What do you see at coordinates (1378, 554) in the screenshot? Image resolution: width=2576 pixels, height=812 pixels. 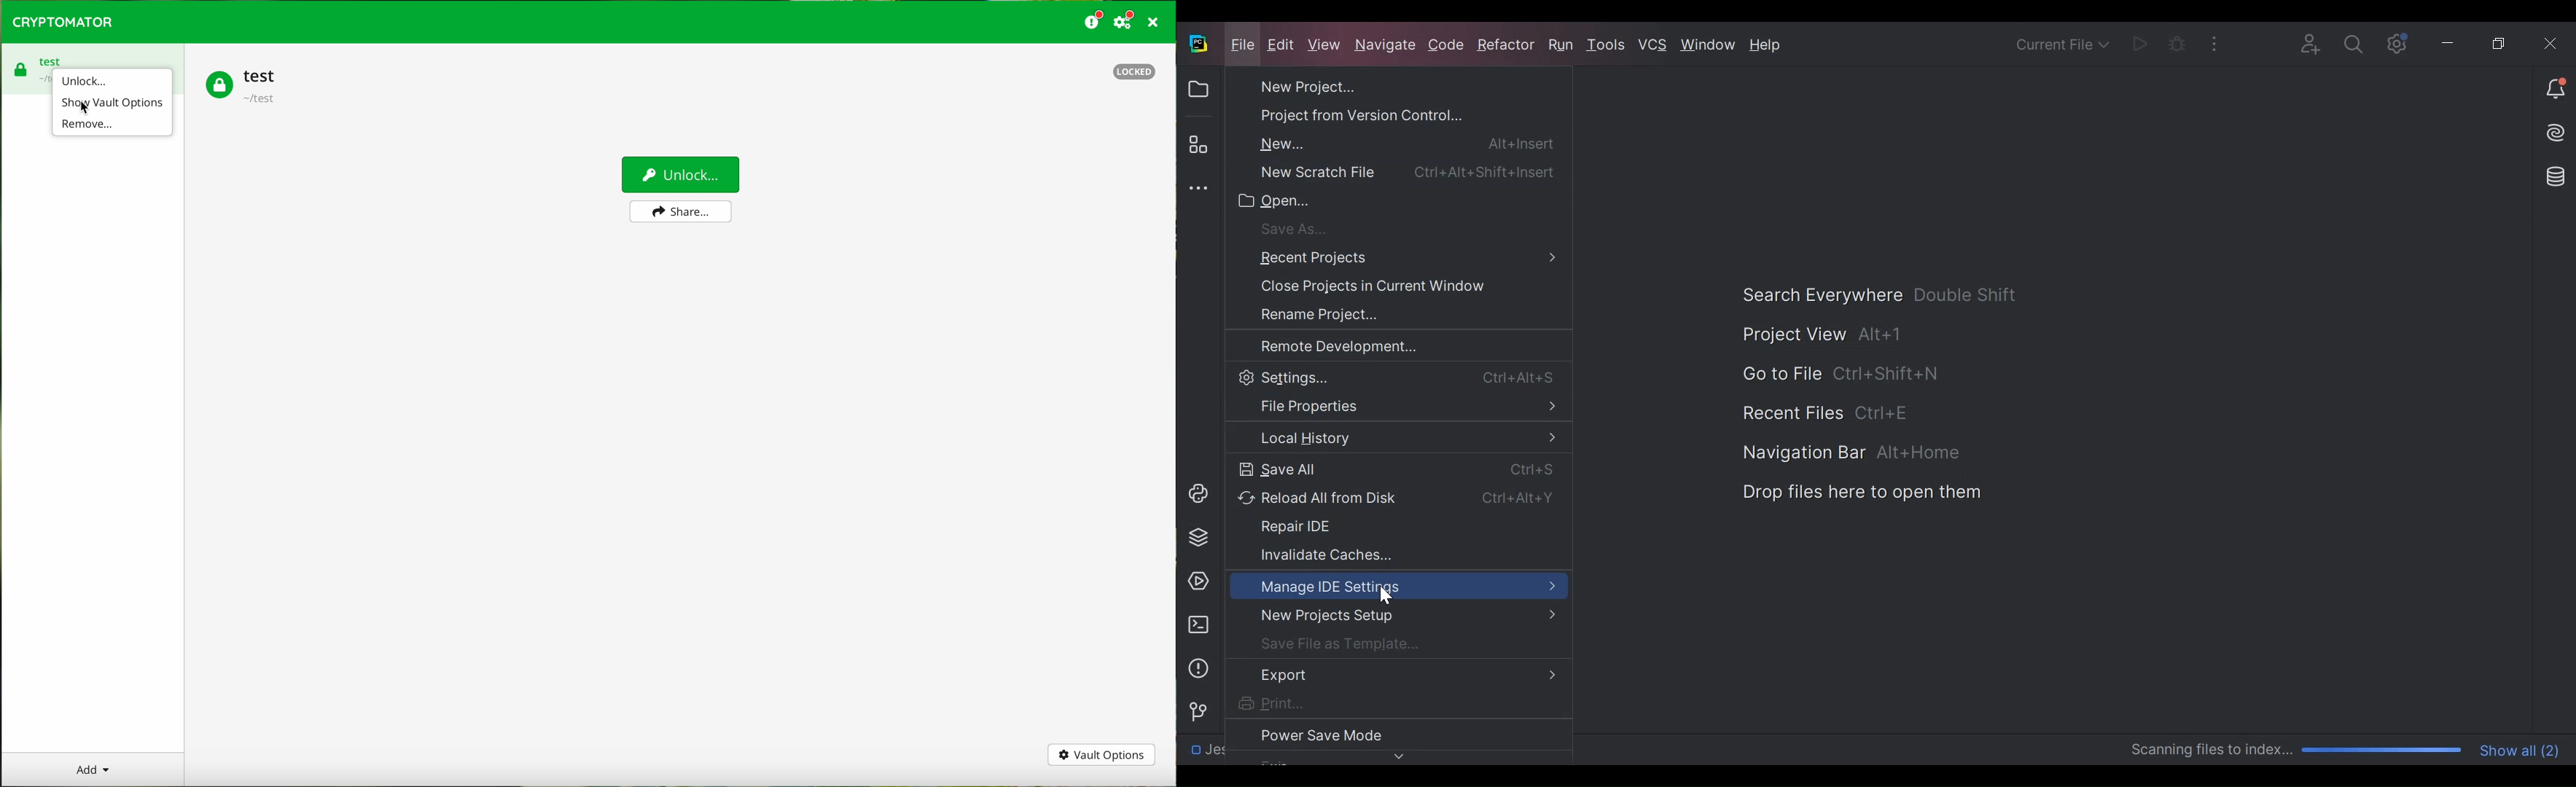 I see `invalidate Caches` at bounding box center [1378, 554].